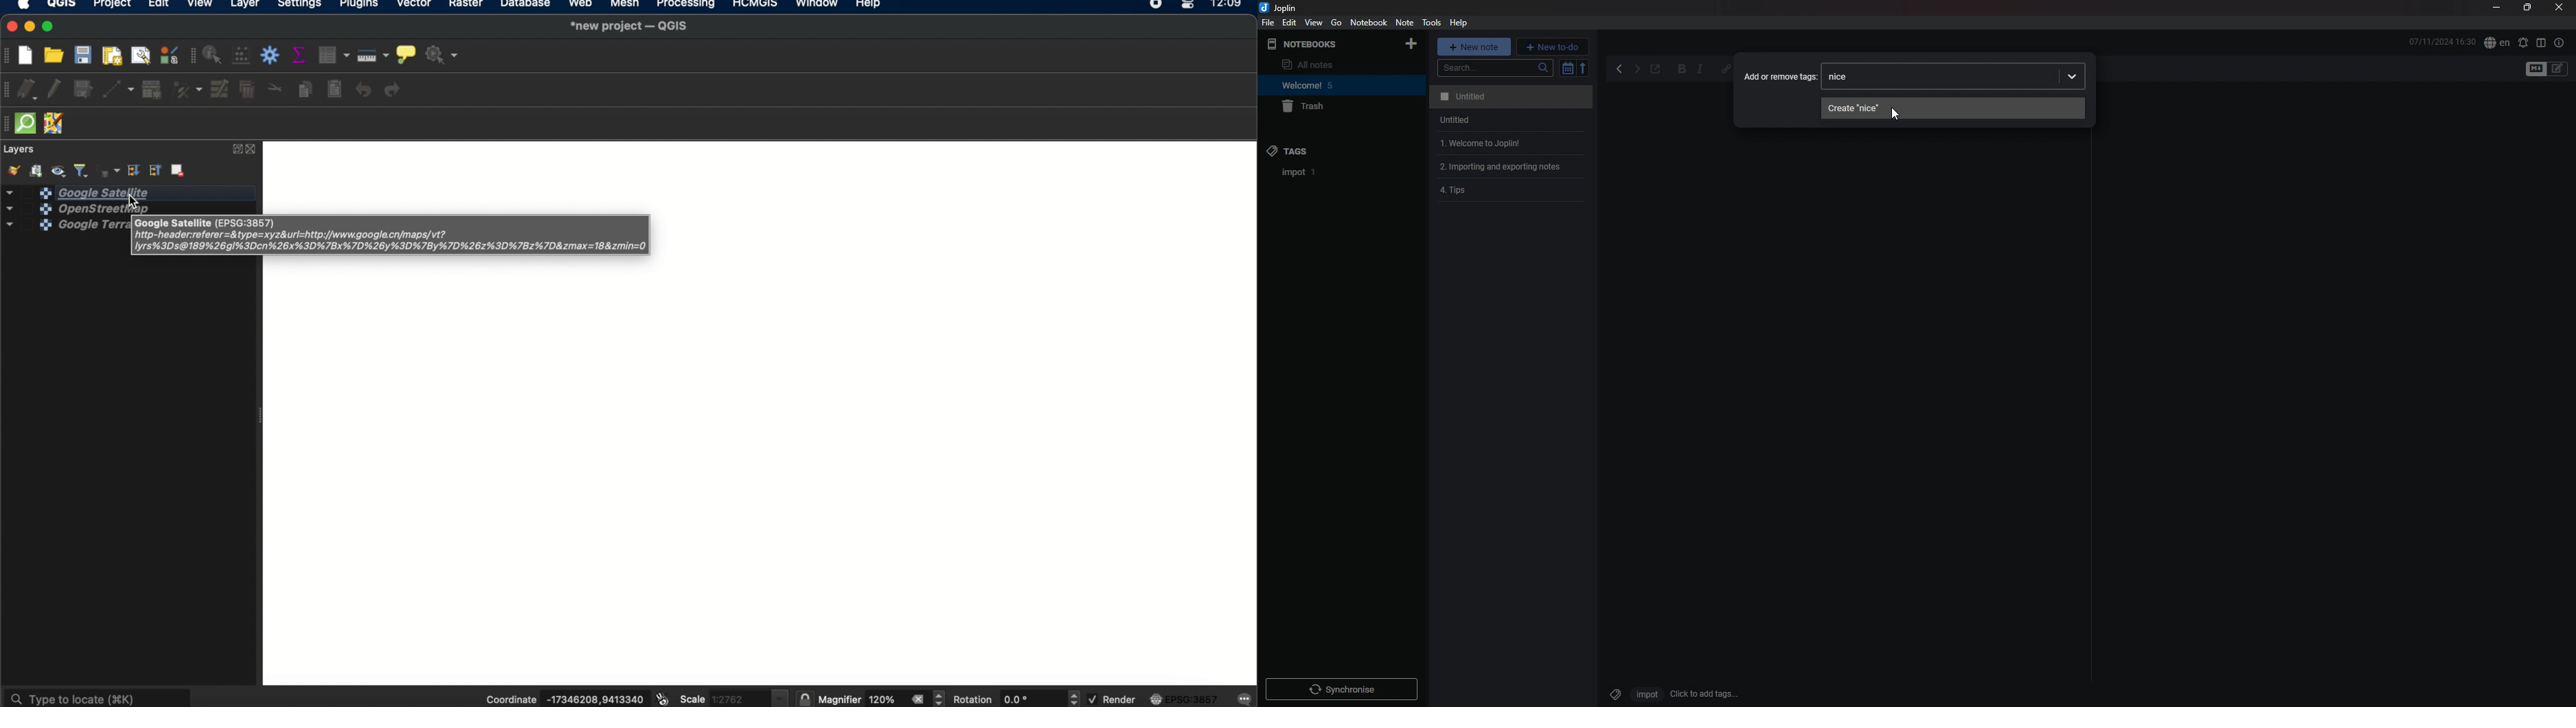 The height and width of the screenshot is (728, 2576). Describe the element at coordinates (816, 5) in the screenshot. I see `window` at that location.